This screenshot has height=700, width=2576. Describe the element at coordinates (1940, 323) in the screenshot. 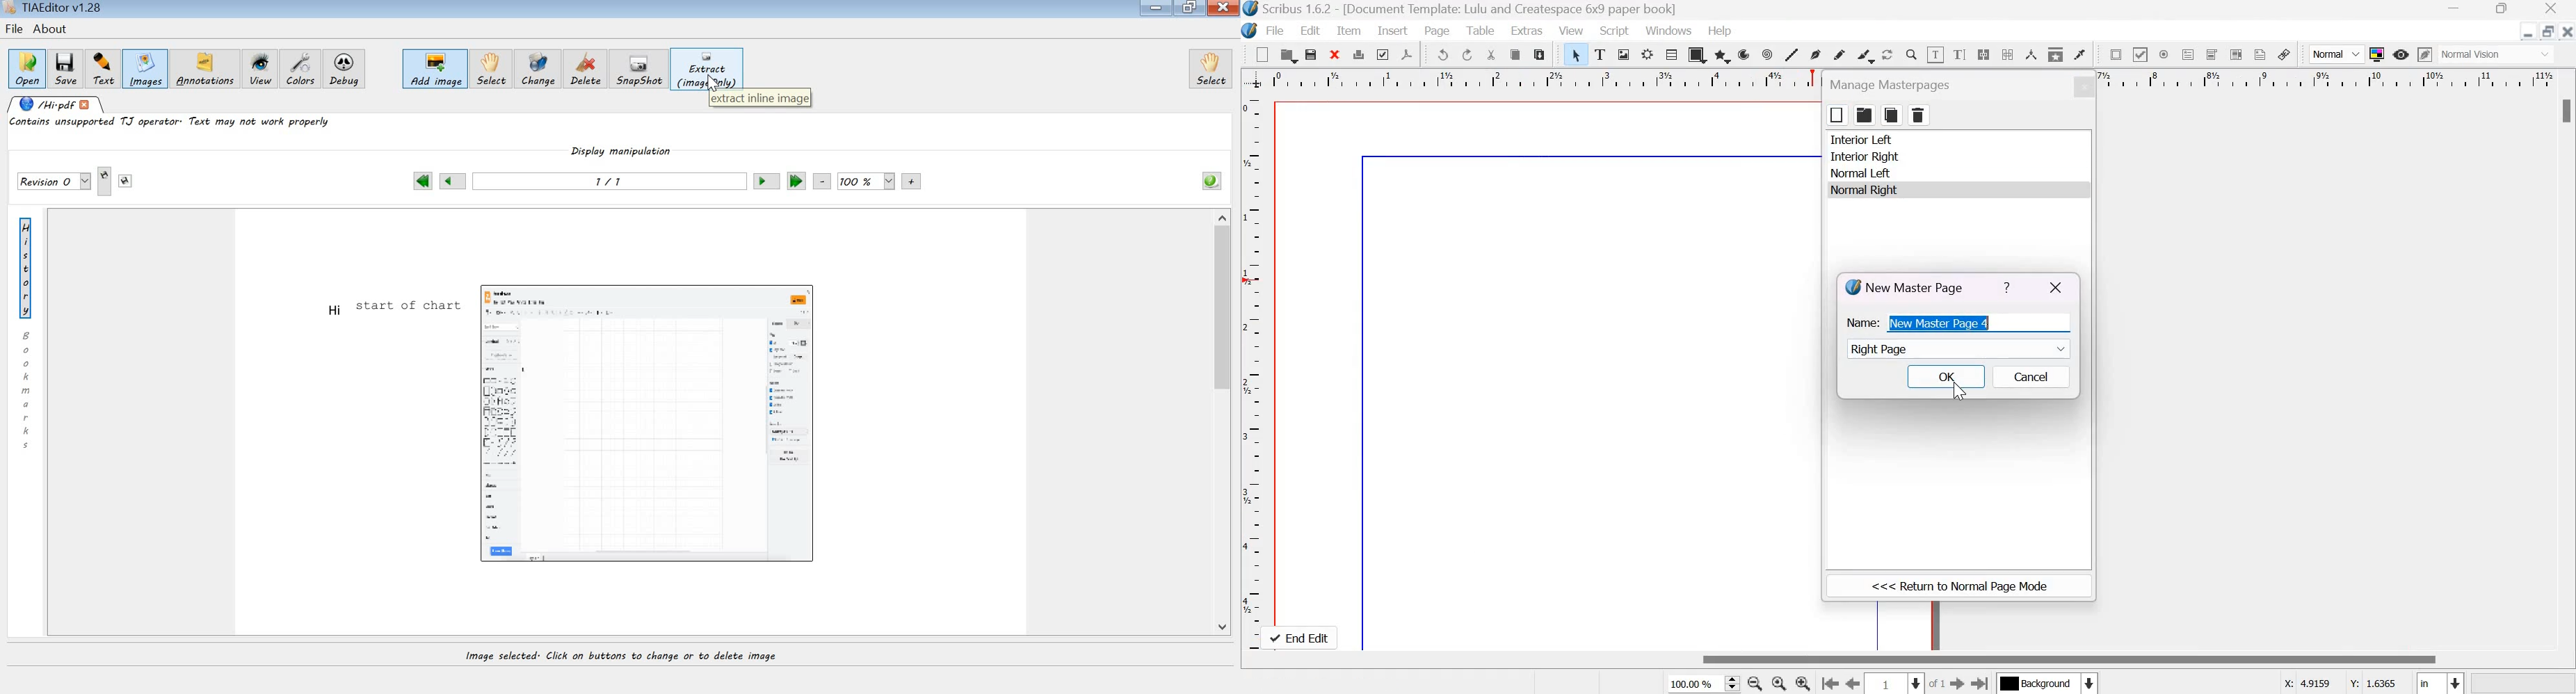

I see `New Master Page 4` at that location.